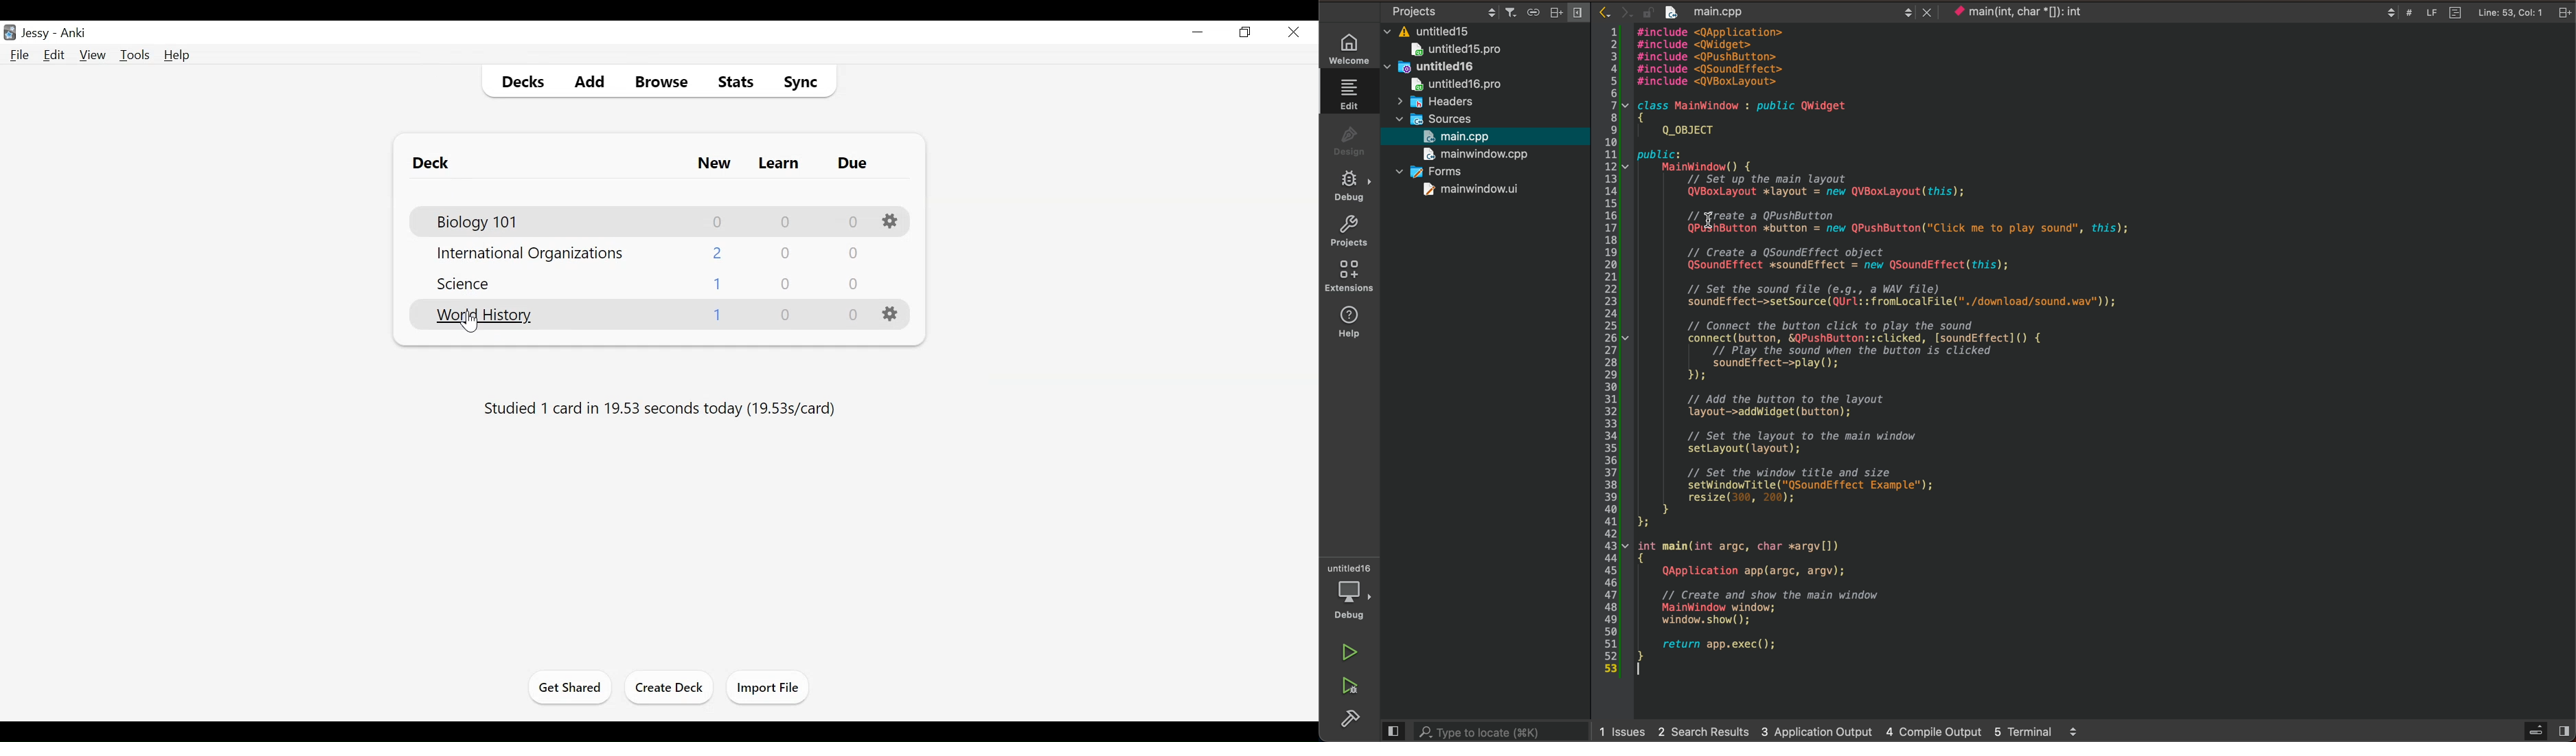 The height and width of the screenshot is (756, 2576). What do you see at coordinates (889, 222) in the screenshot?
I see `Options` at bounding box center [889, 222].